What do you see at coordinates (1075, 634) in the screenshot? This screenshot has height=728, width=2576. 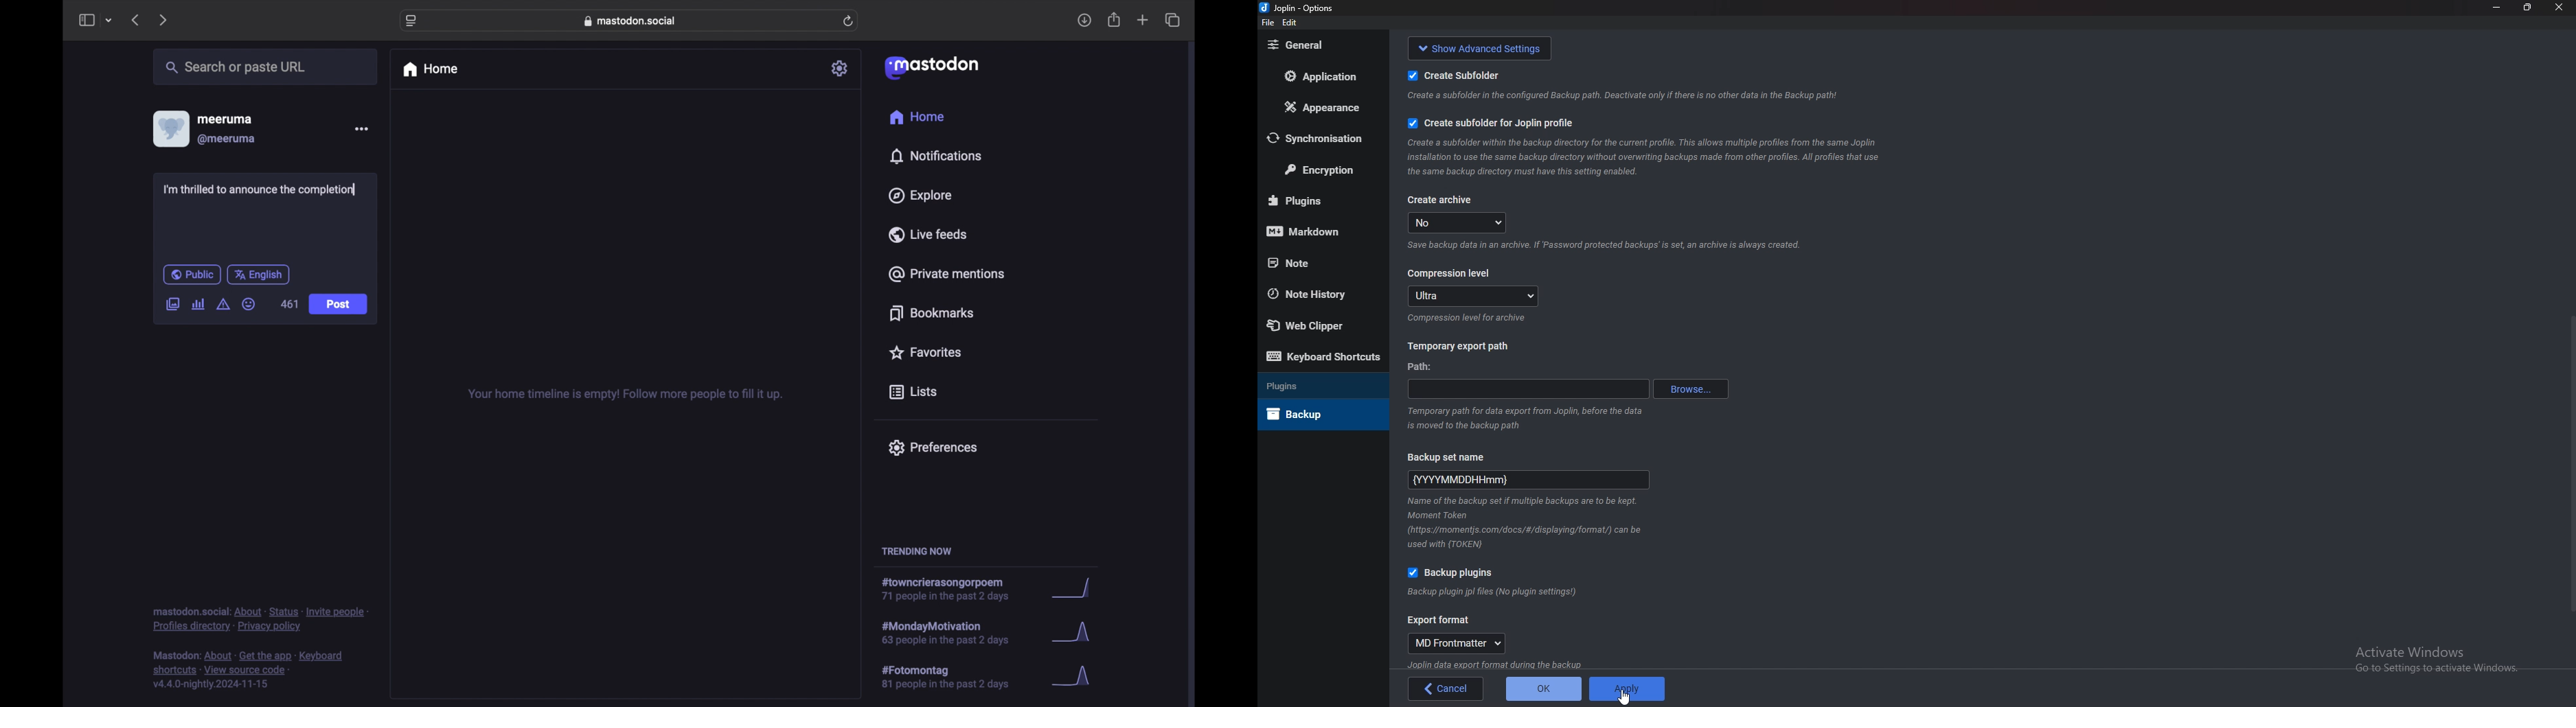 I see `graph` at bounding box center [1075, 634].